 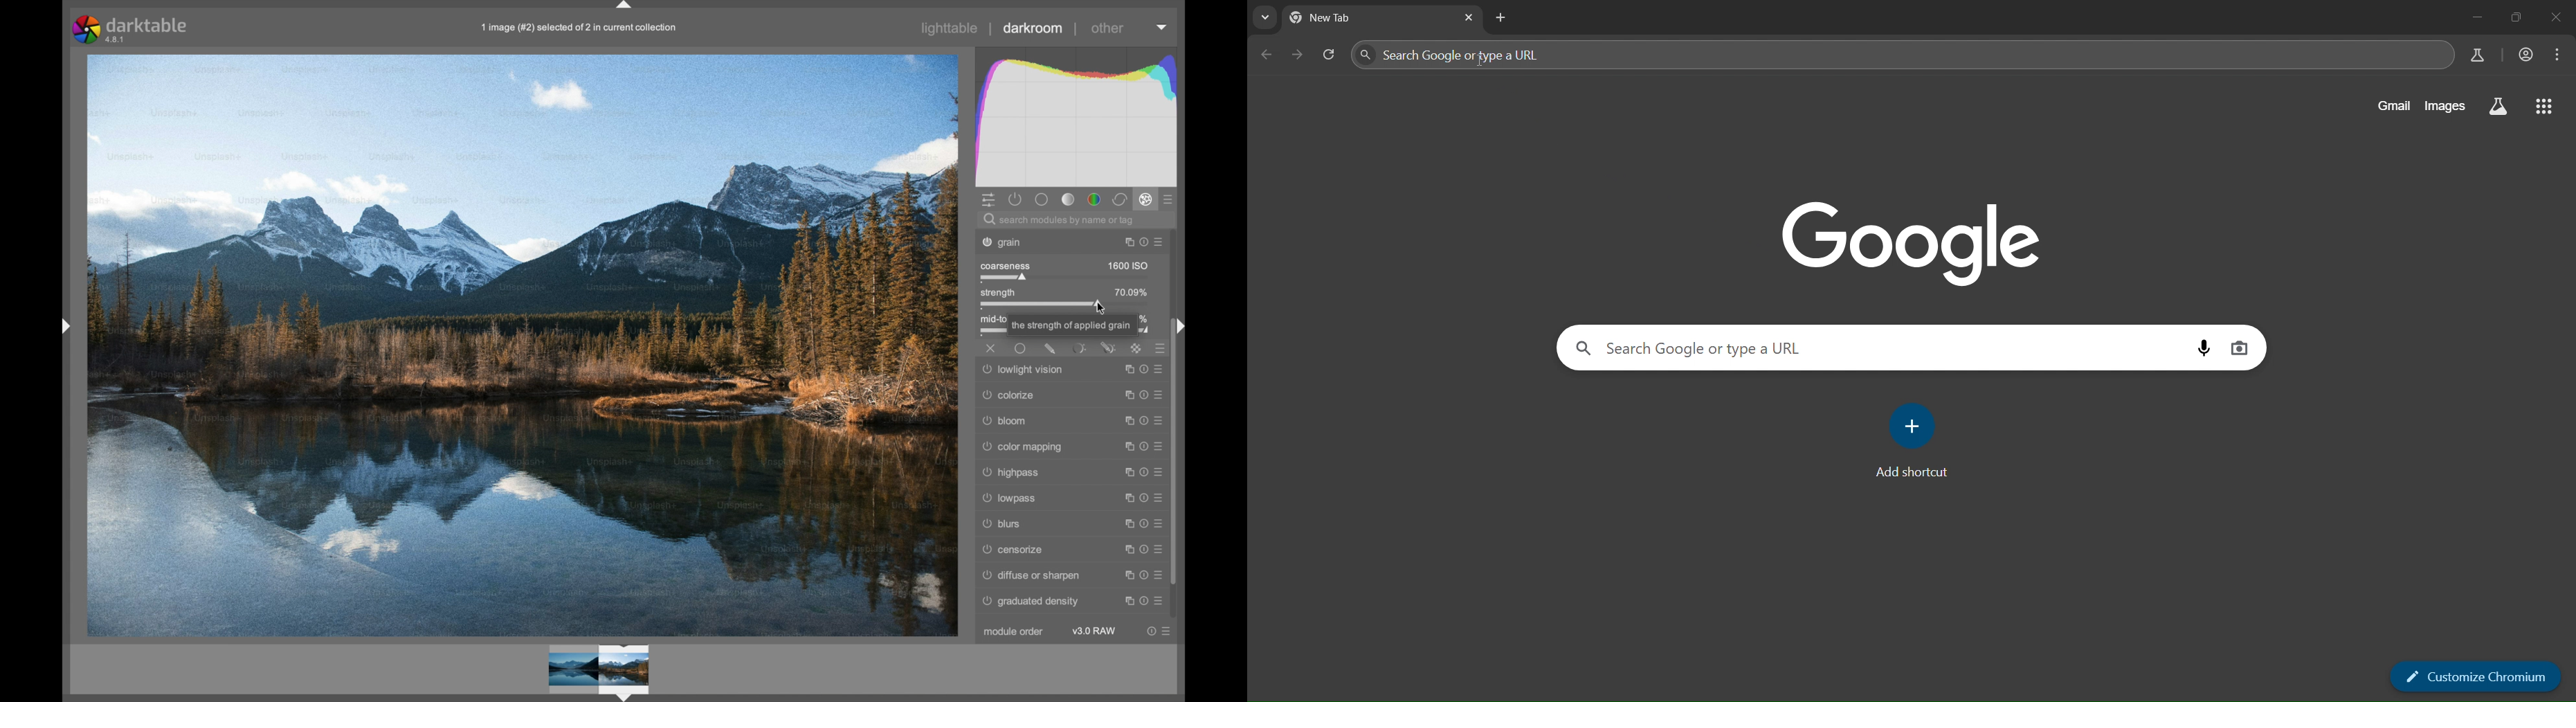 I want to click on reset parameters, so click(x=1150, y=631).